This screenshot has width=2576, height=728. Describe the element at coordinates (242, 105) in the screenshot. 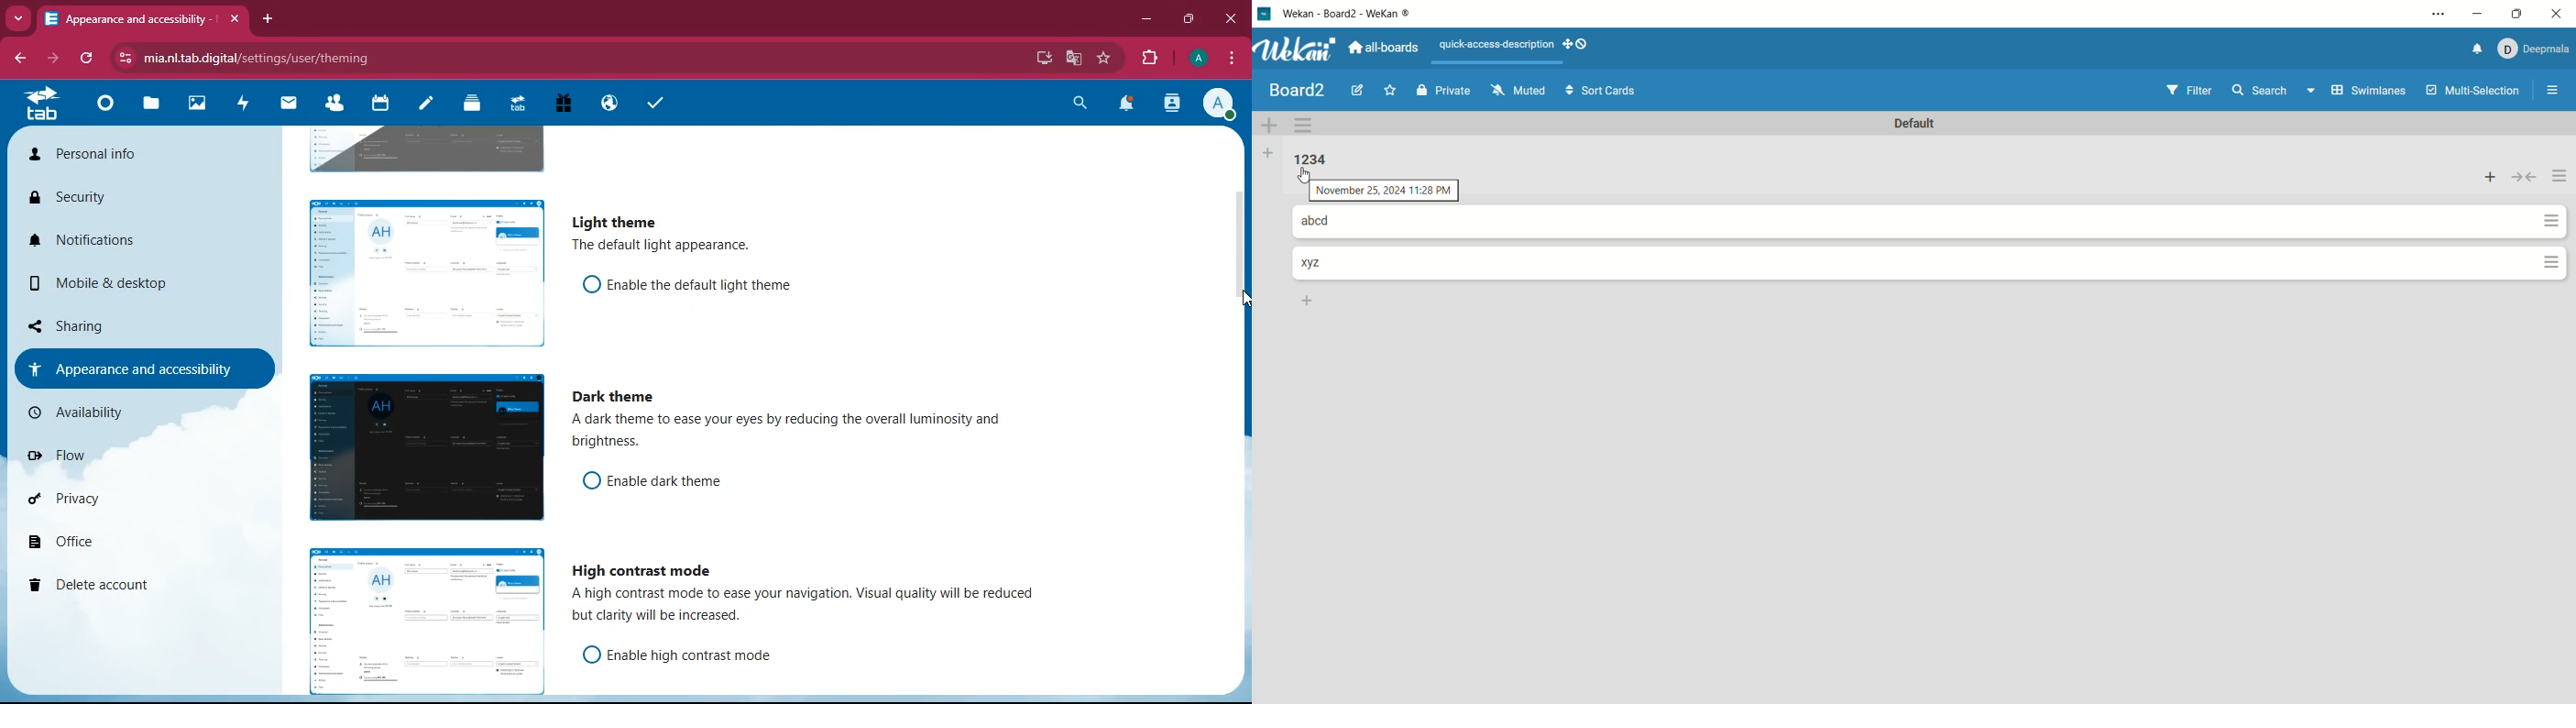

I see `activity` at that location.